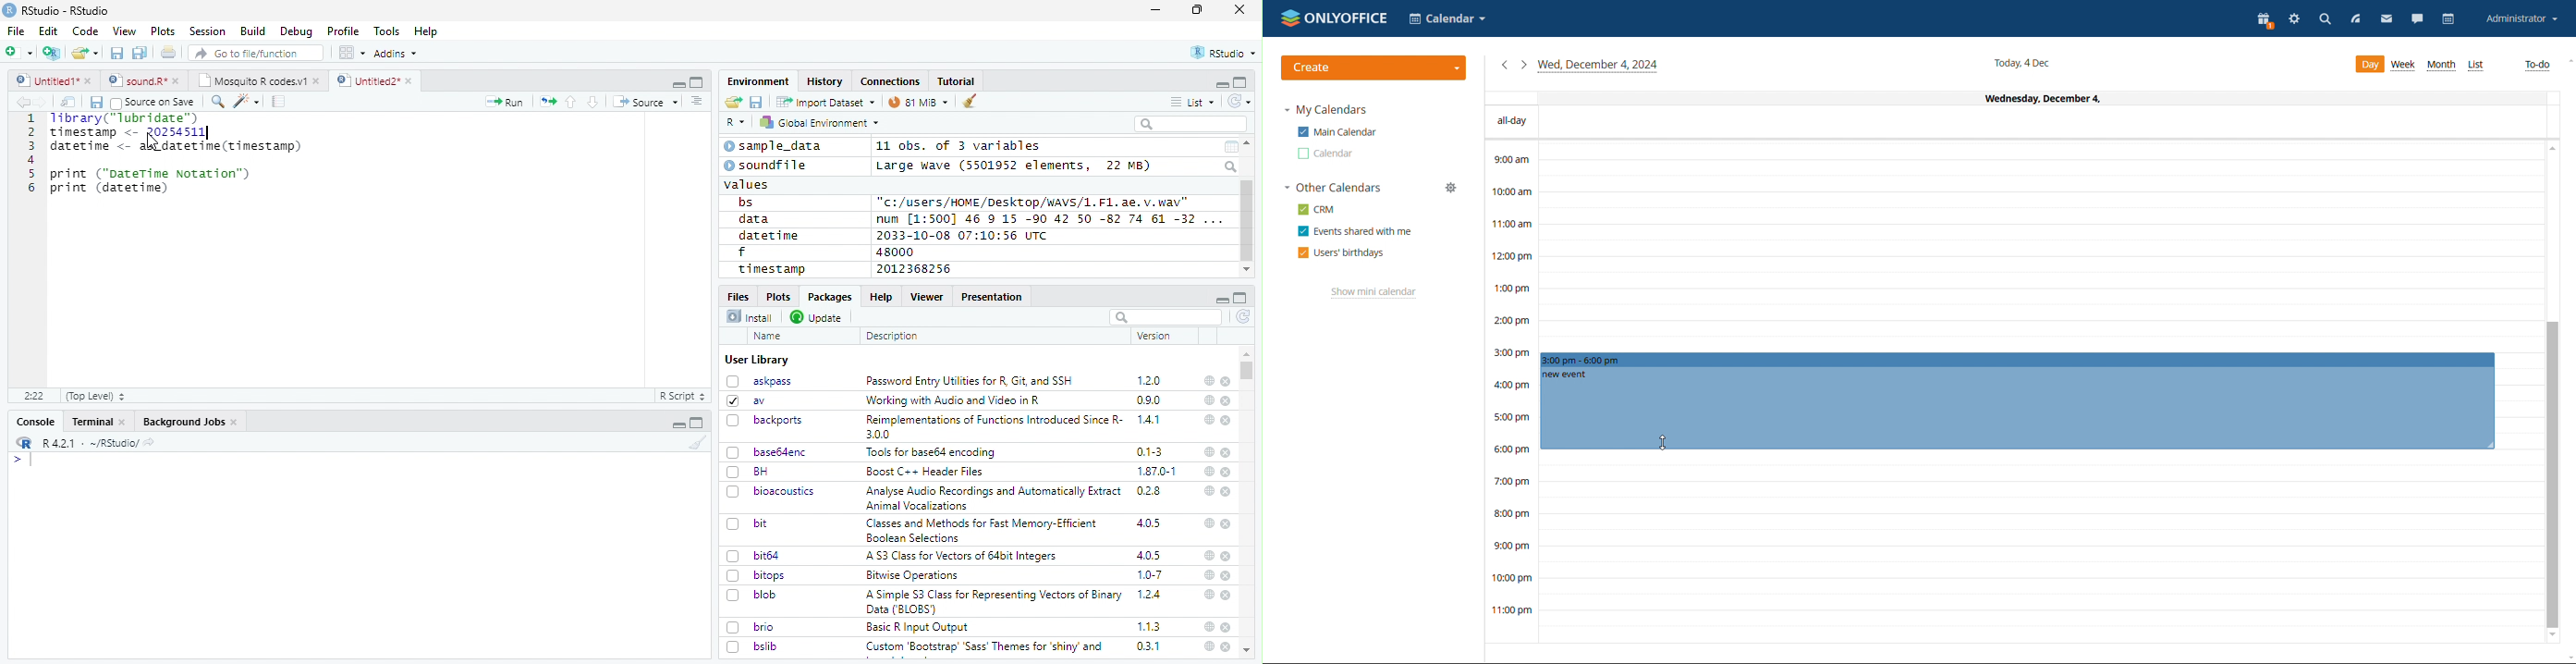 The height and width of the screenshot is (672, 2576). Describe the element at coordinates (1221, 298) in the screenshot. I see `minimize` at that location.